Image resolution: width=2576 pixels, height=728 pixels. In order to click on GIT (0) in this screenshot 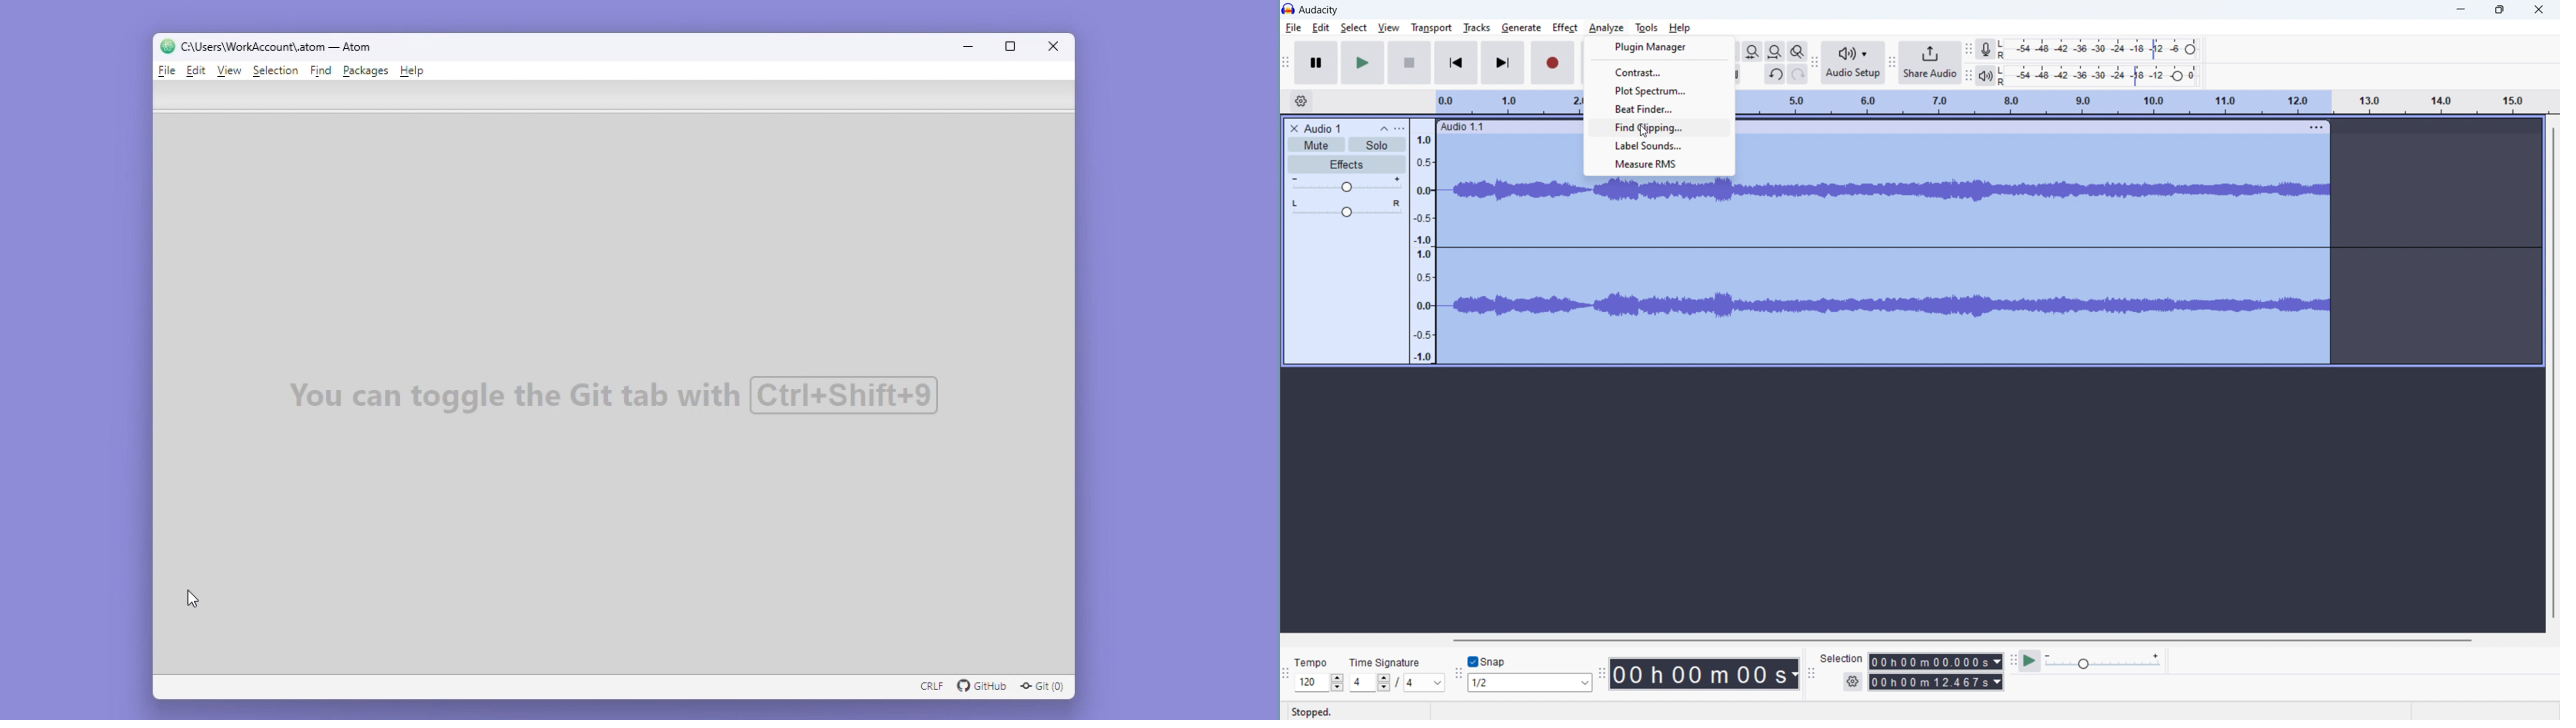, I will do `click(1047, 686)`.